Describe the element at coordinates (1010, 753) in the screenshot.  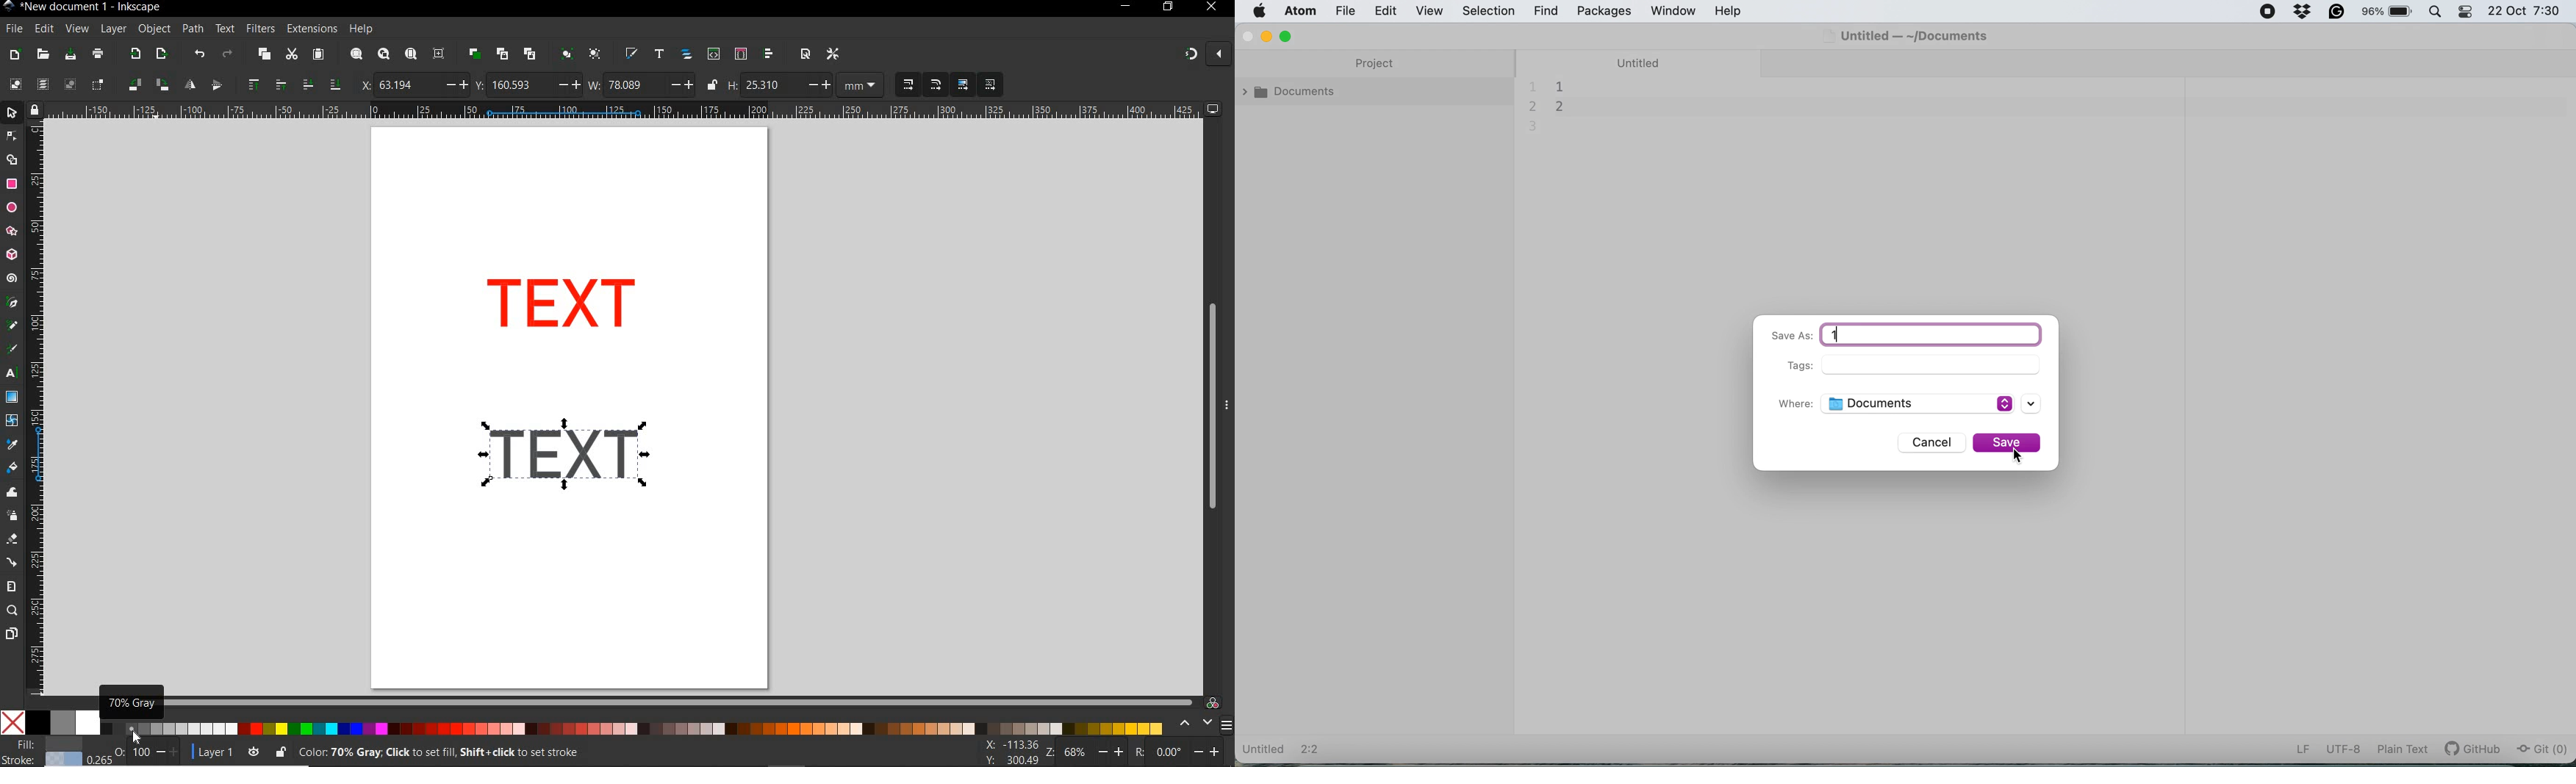
I see `cursor coordintes` at that location.